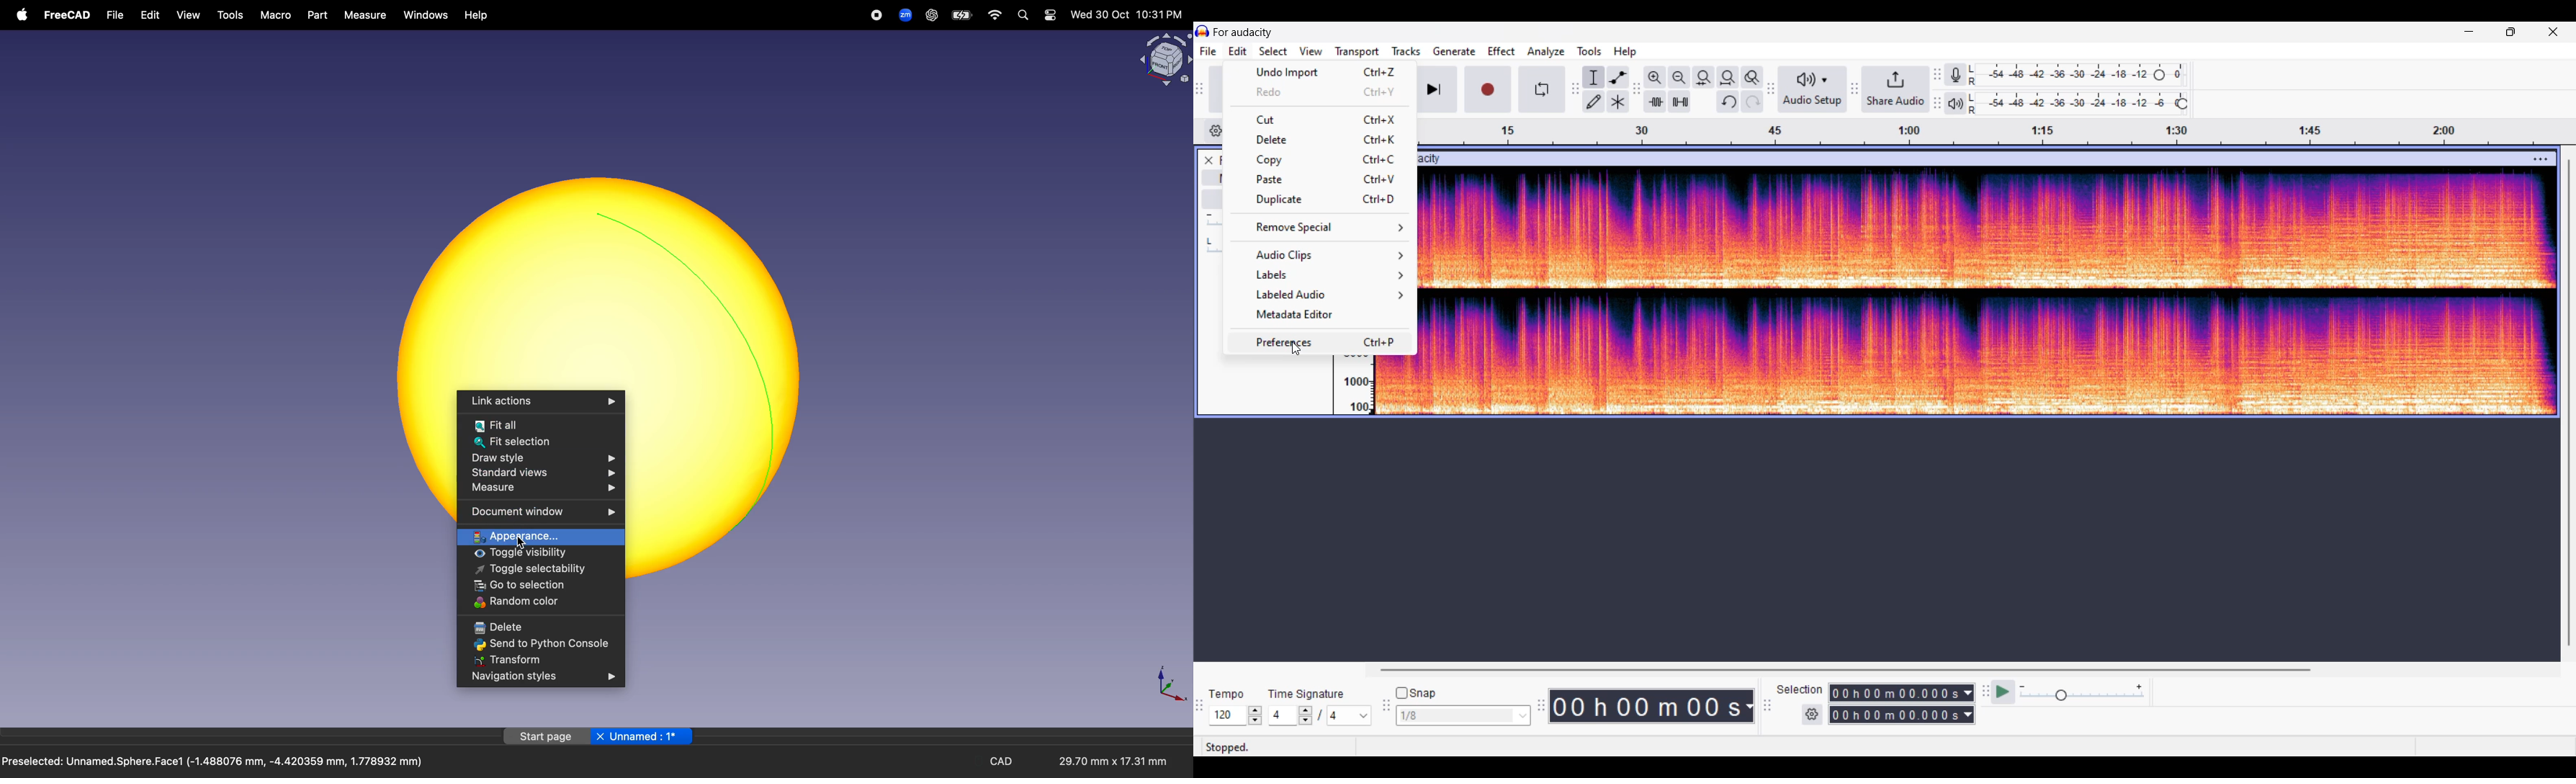 The height and width of the screenshot is (784, 2576). What do you see at coordinates (1502, 51) in the screenshot?
I see `Effect menu` at bounding box center [1502, 51].